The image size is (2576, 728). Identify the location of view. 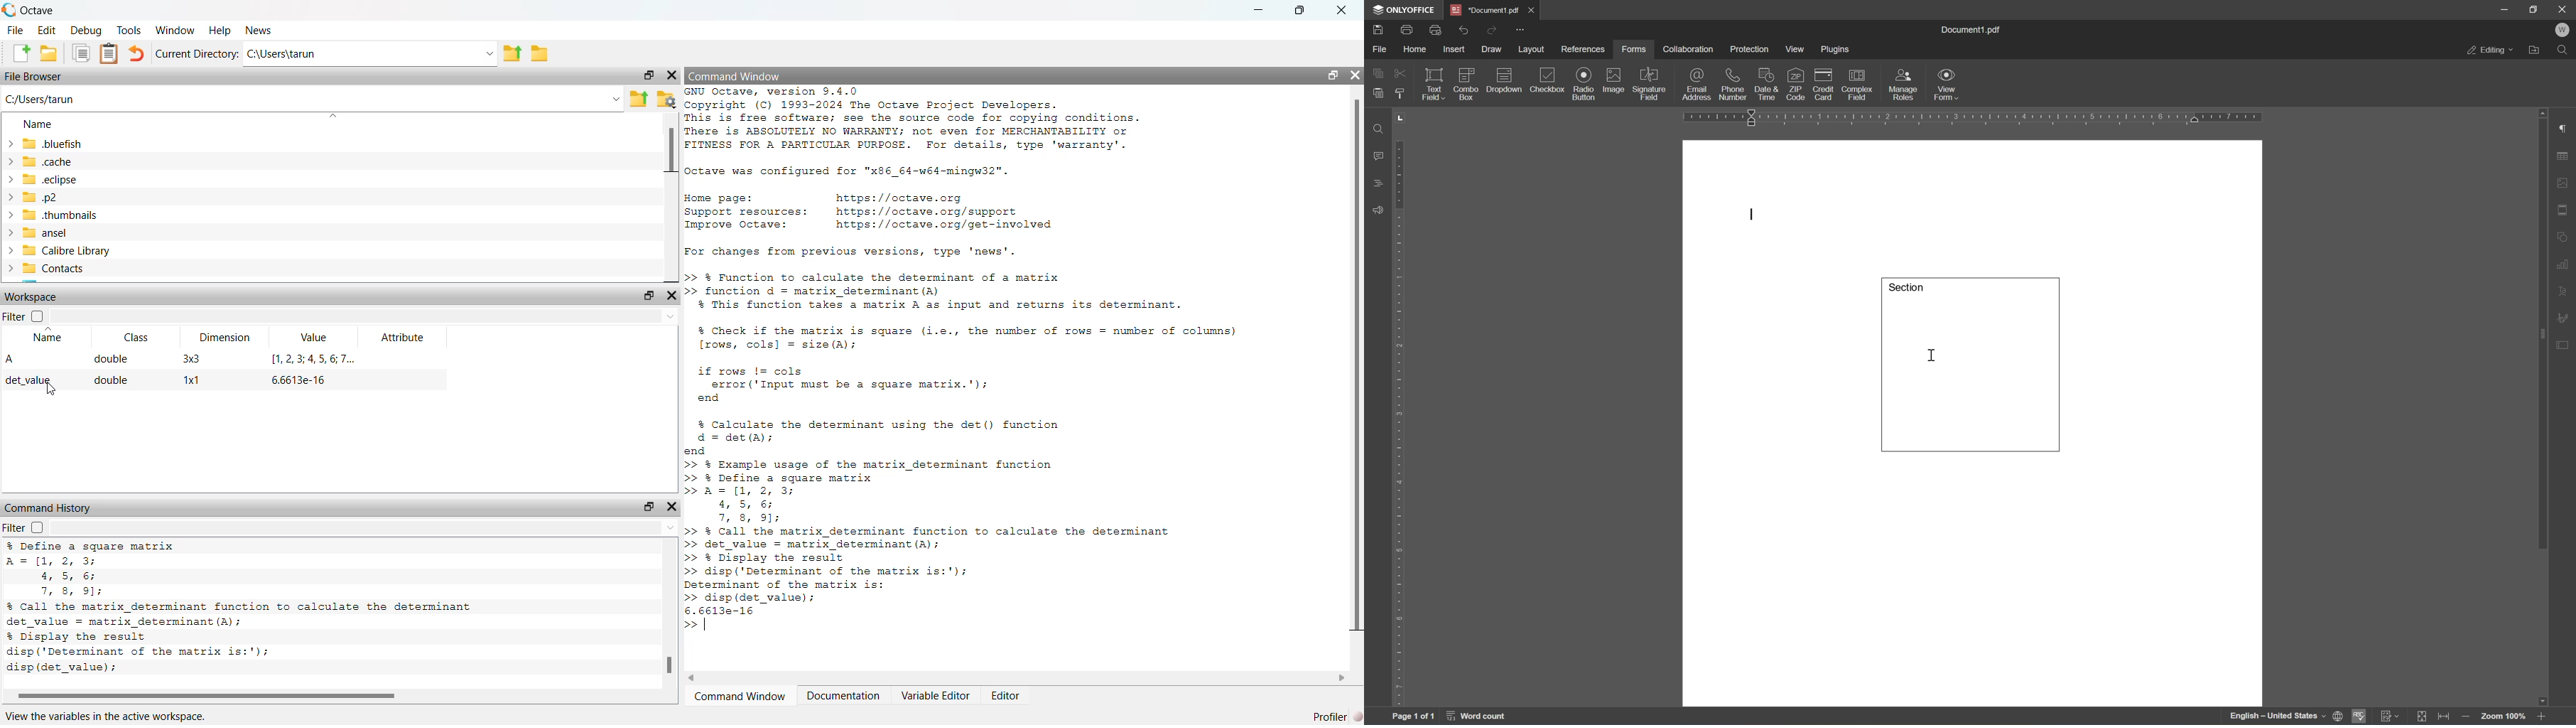
(1798, 49).